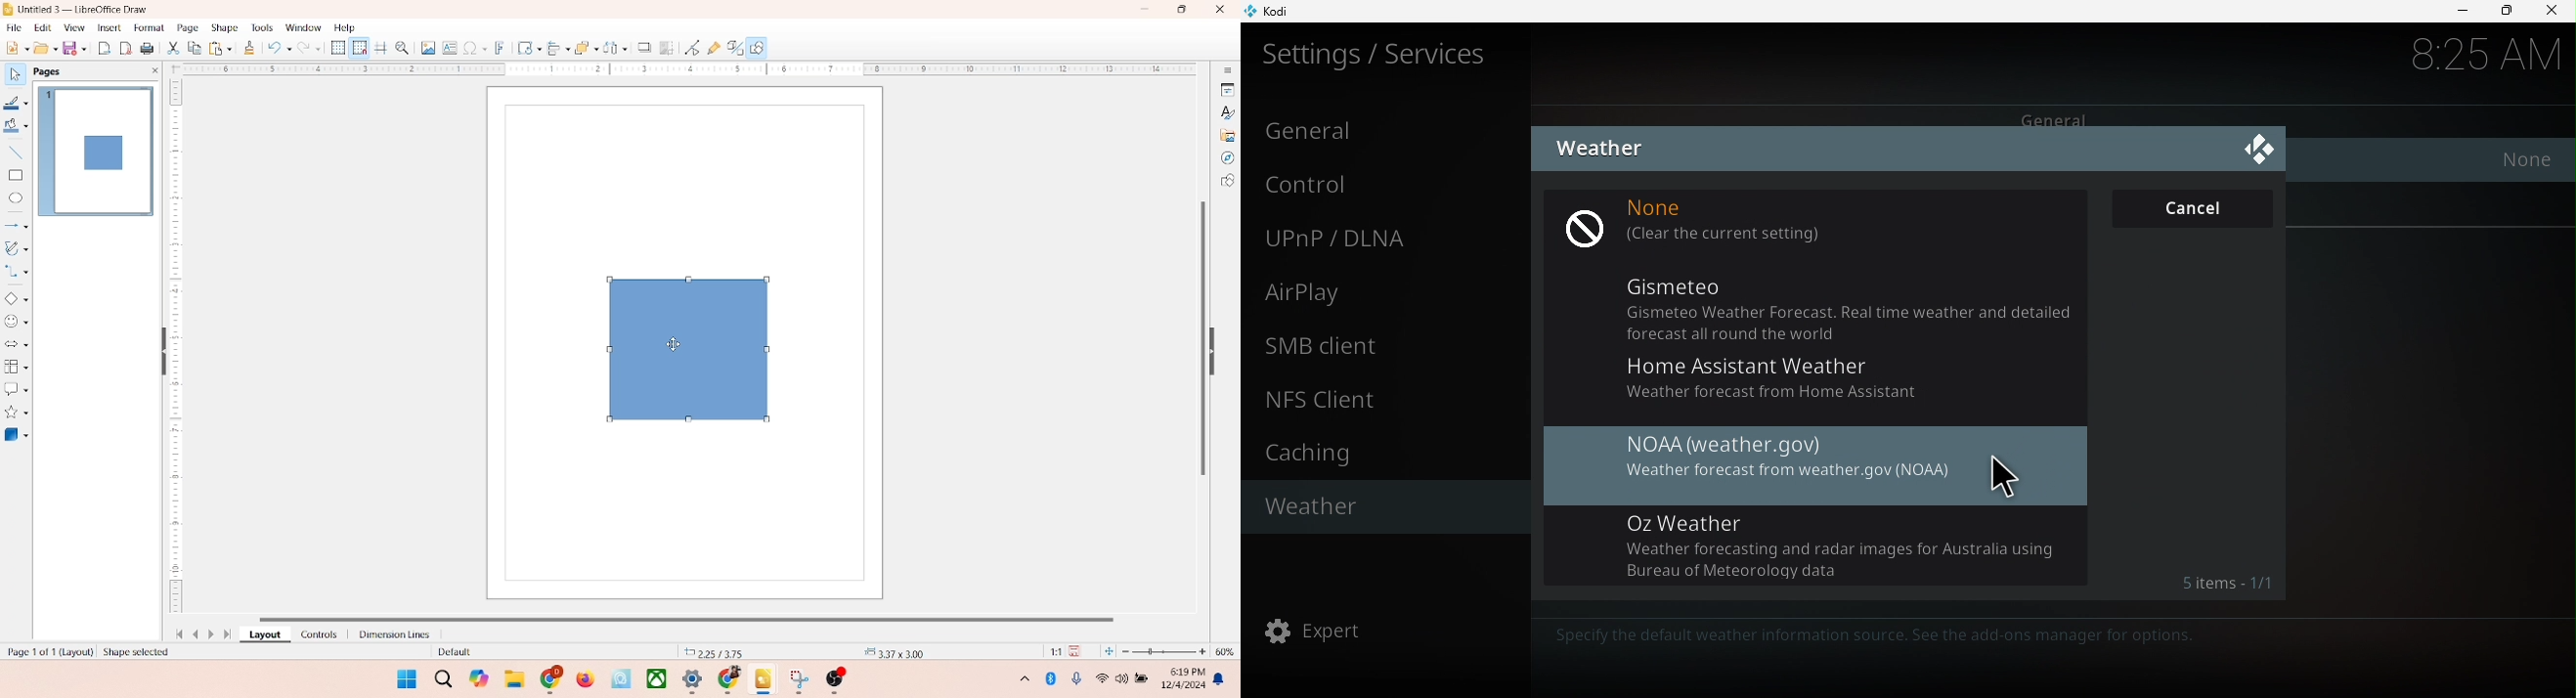 The height and width of the screenshot is (700, 2576). What do you see at coordinates (1996, 477) in the screenshot?
I see `cursor` at bounding box center [1996, 477].